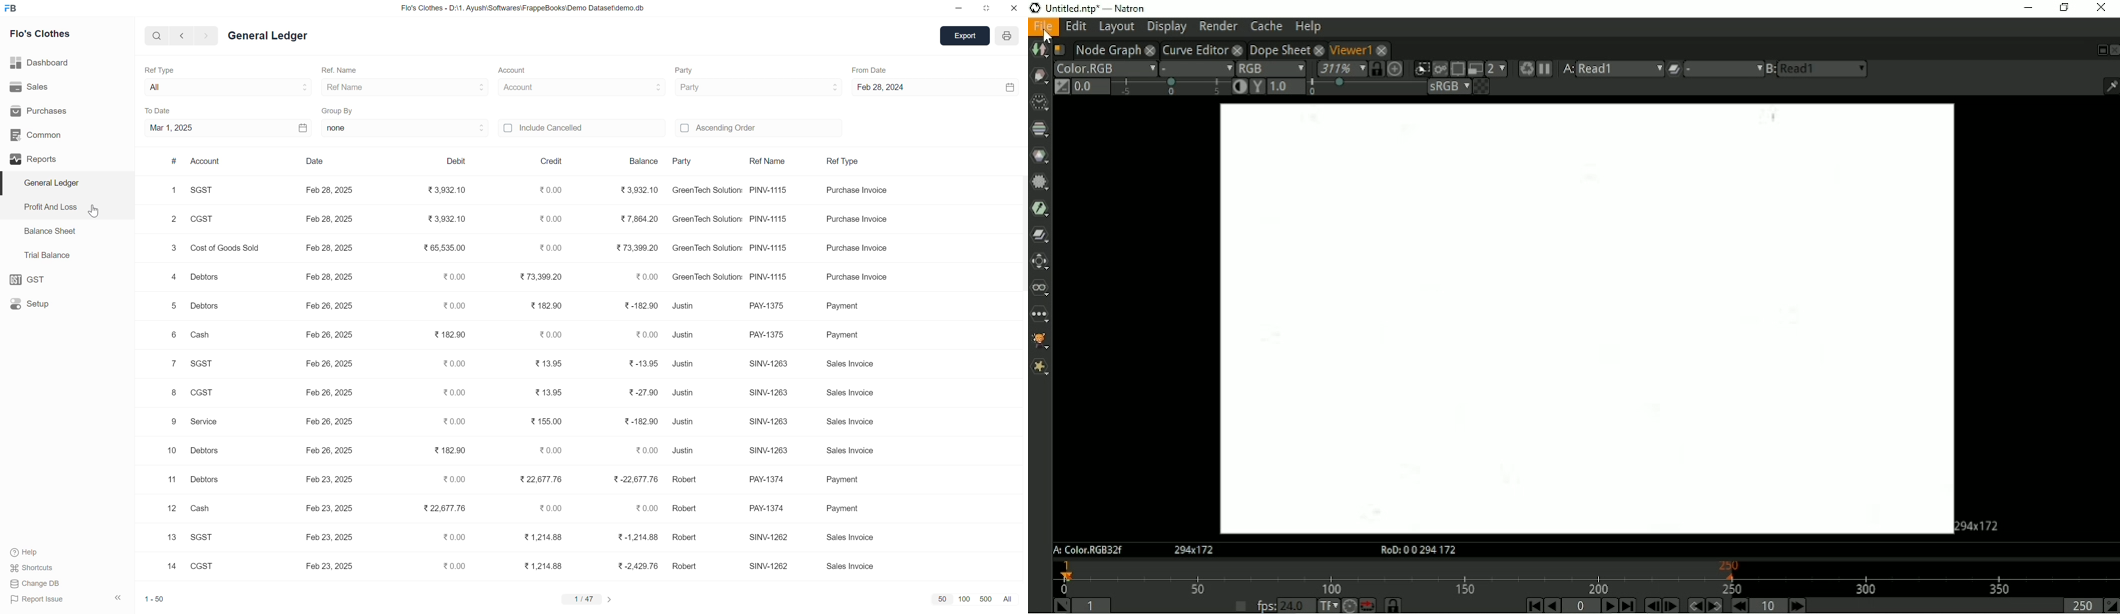 The height and width of the screenshot is (616, 2128). Describe the element at coordinates (1009, 596) in the screenshot. I see `All` at that location.